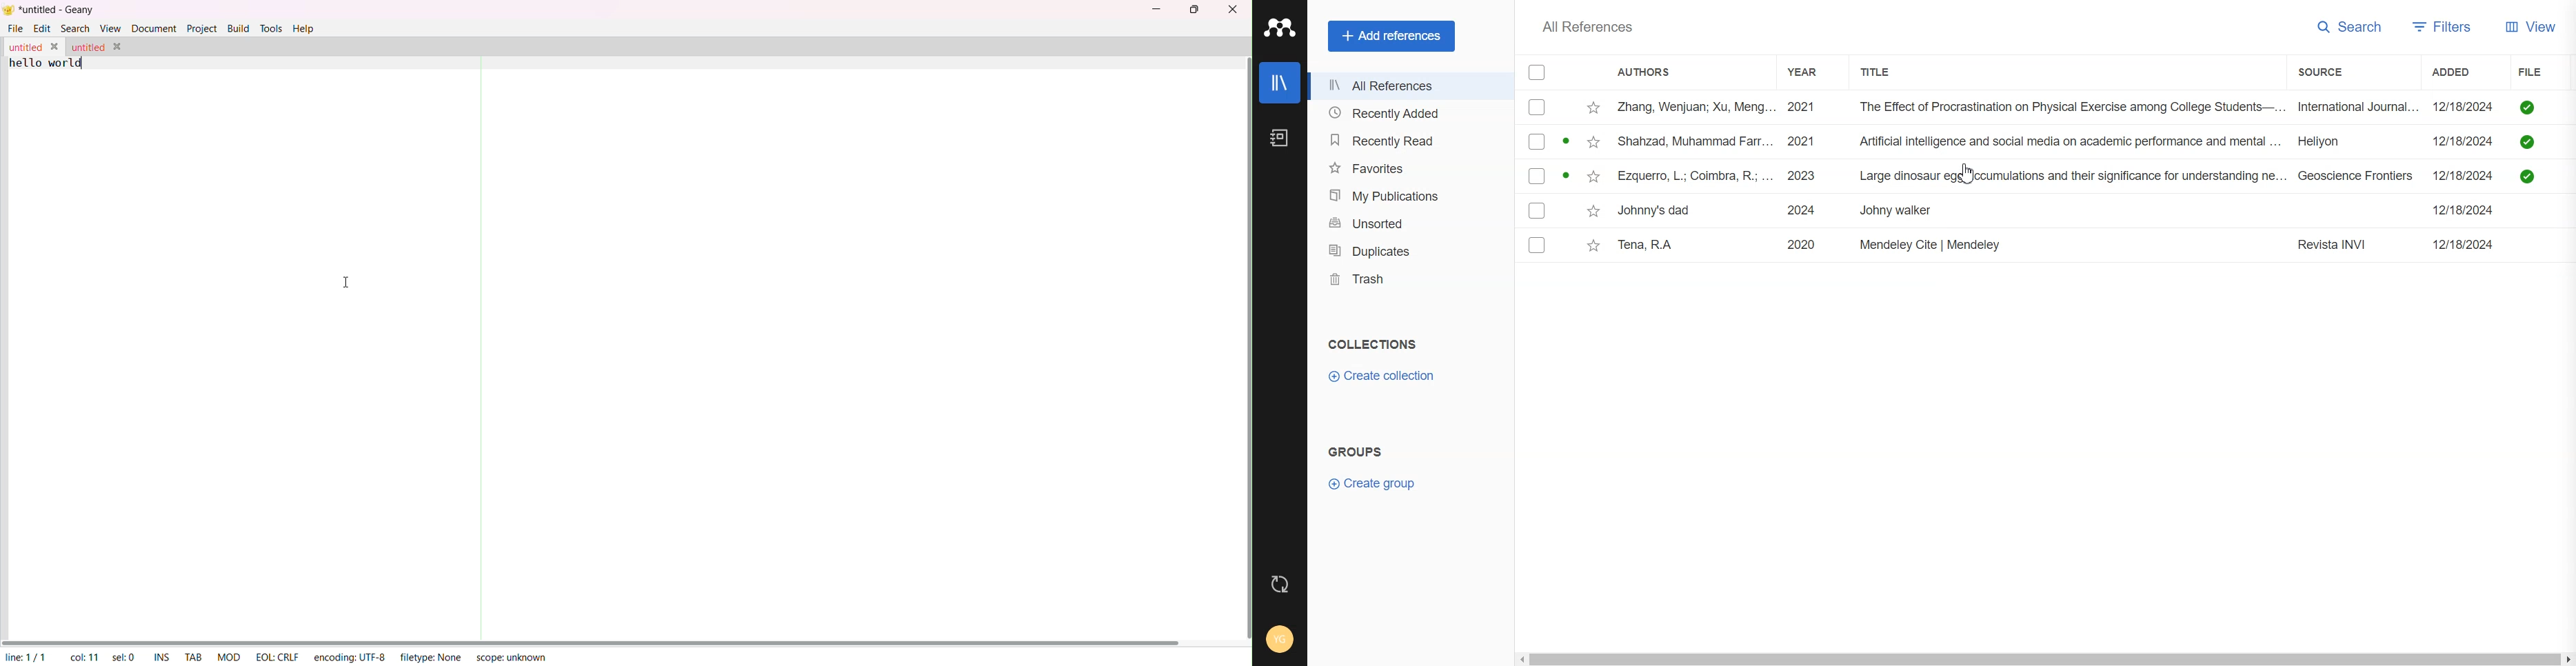  Describe the element at coordinates (1410, 222) in the screenshot. I see `Unsorted` at that location.